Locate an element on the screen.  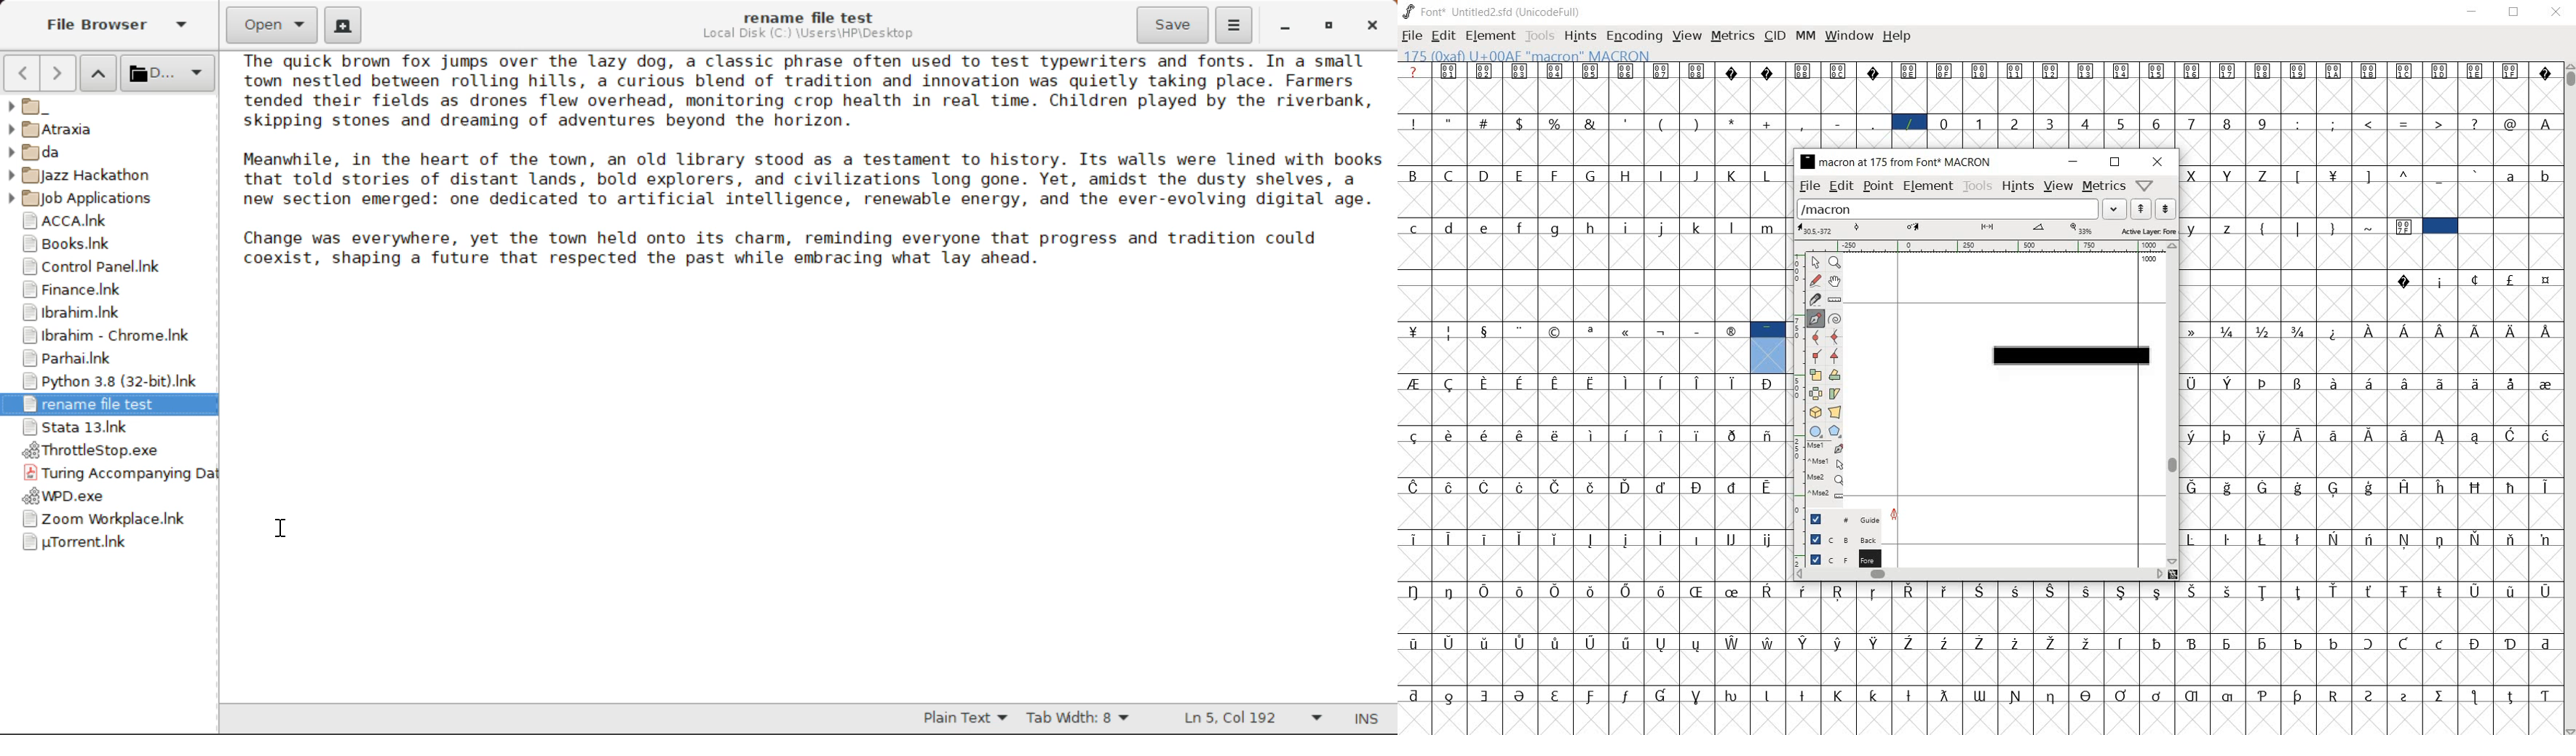
Symbol is located at coordinates (2300, 331).